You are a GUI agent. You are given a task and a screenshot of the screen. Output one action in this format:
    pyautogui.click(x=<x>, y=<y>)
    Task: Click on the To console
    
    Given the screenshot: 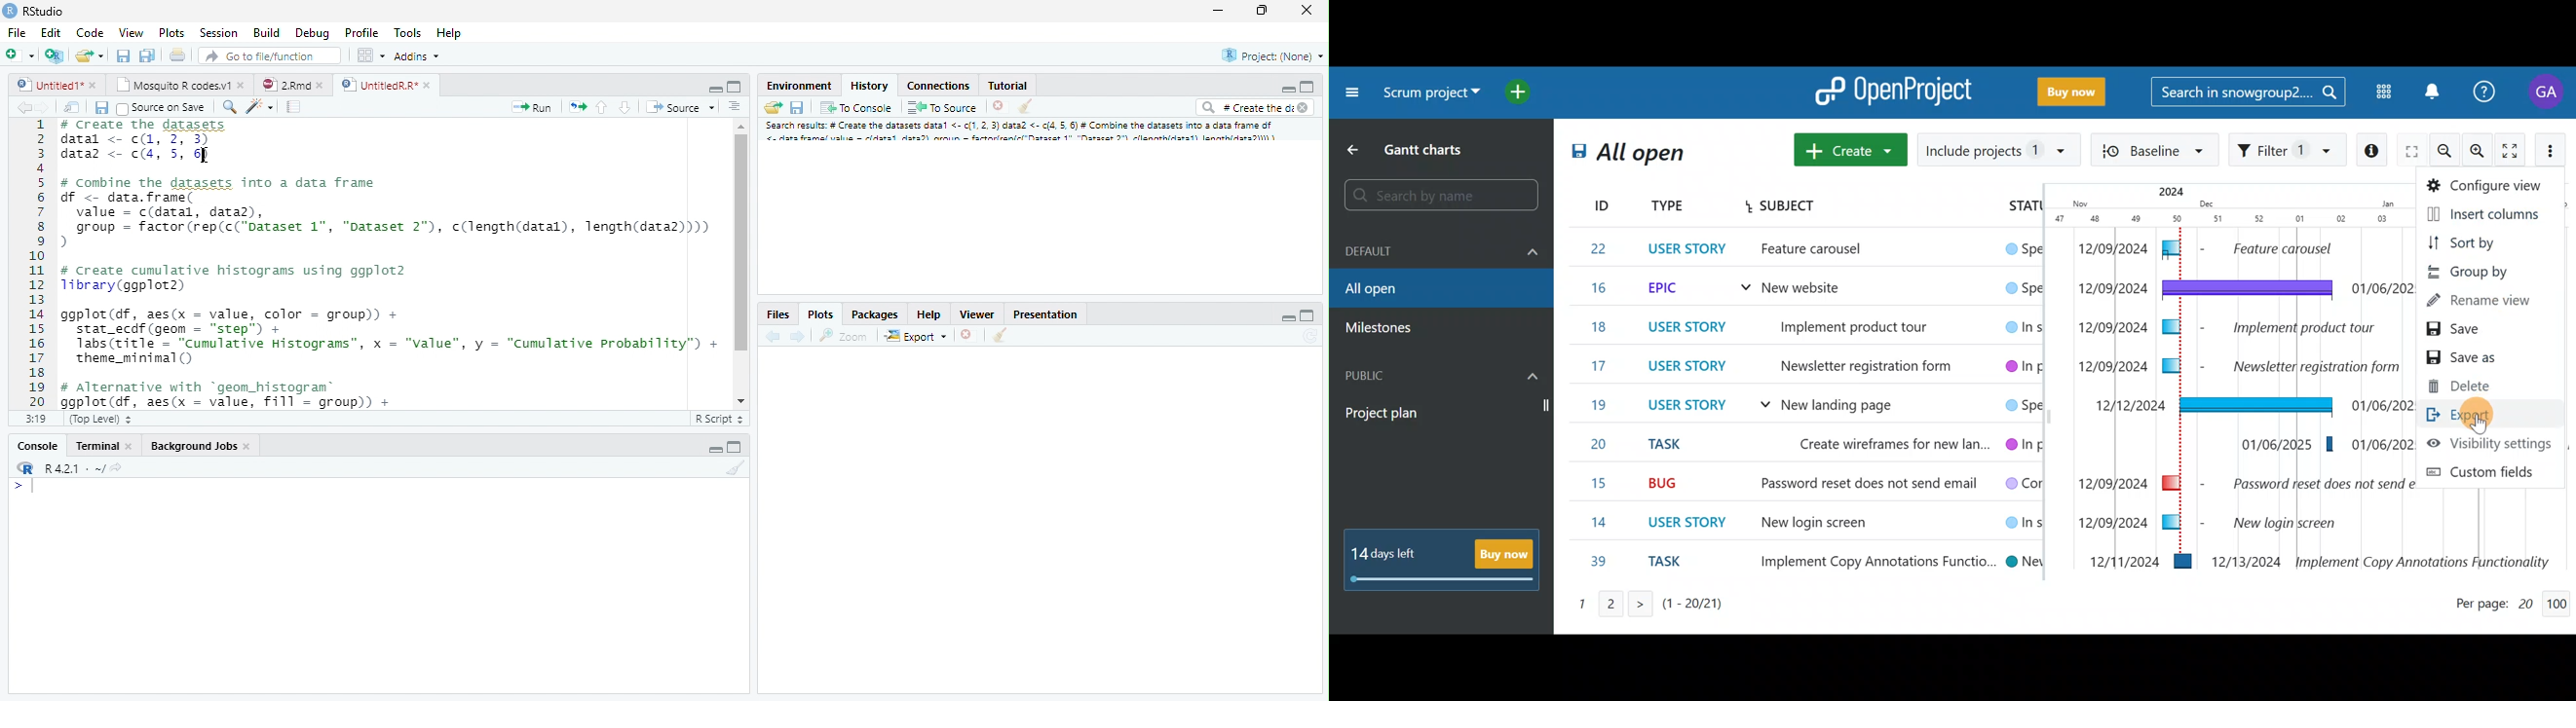 What is the action you would take?
    pyautogui.click(x=858, y=108)
    